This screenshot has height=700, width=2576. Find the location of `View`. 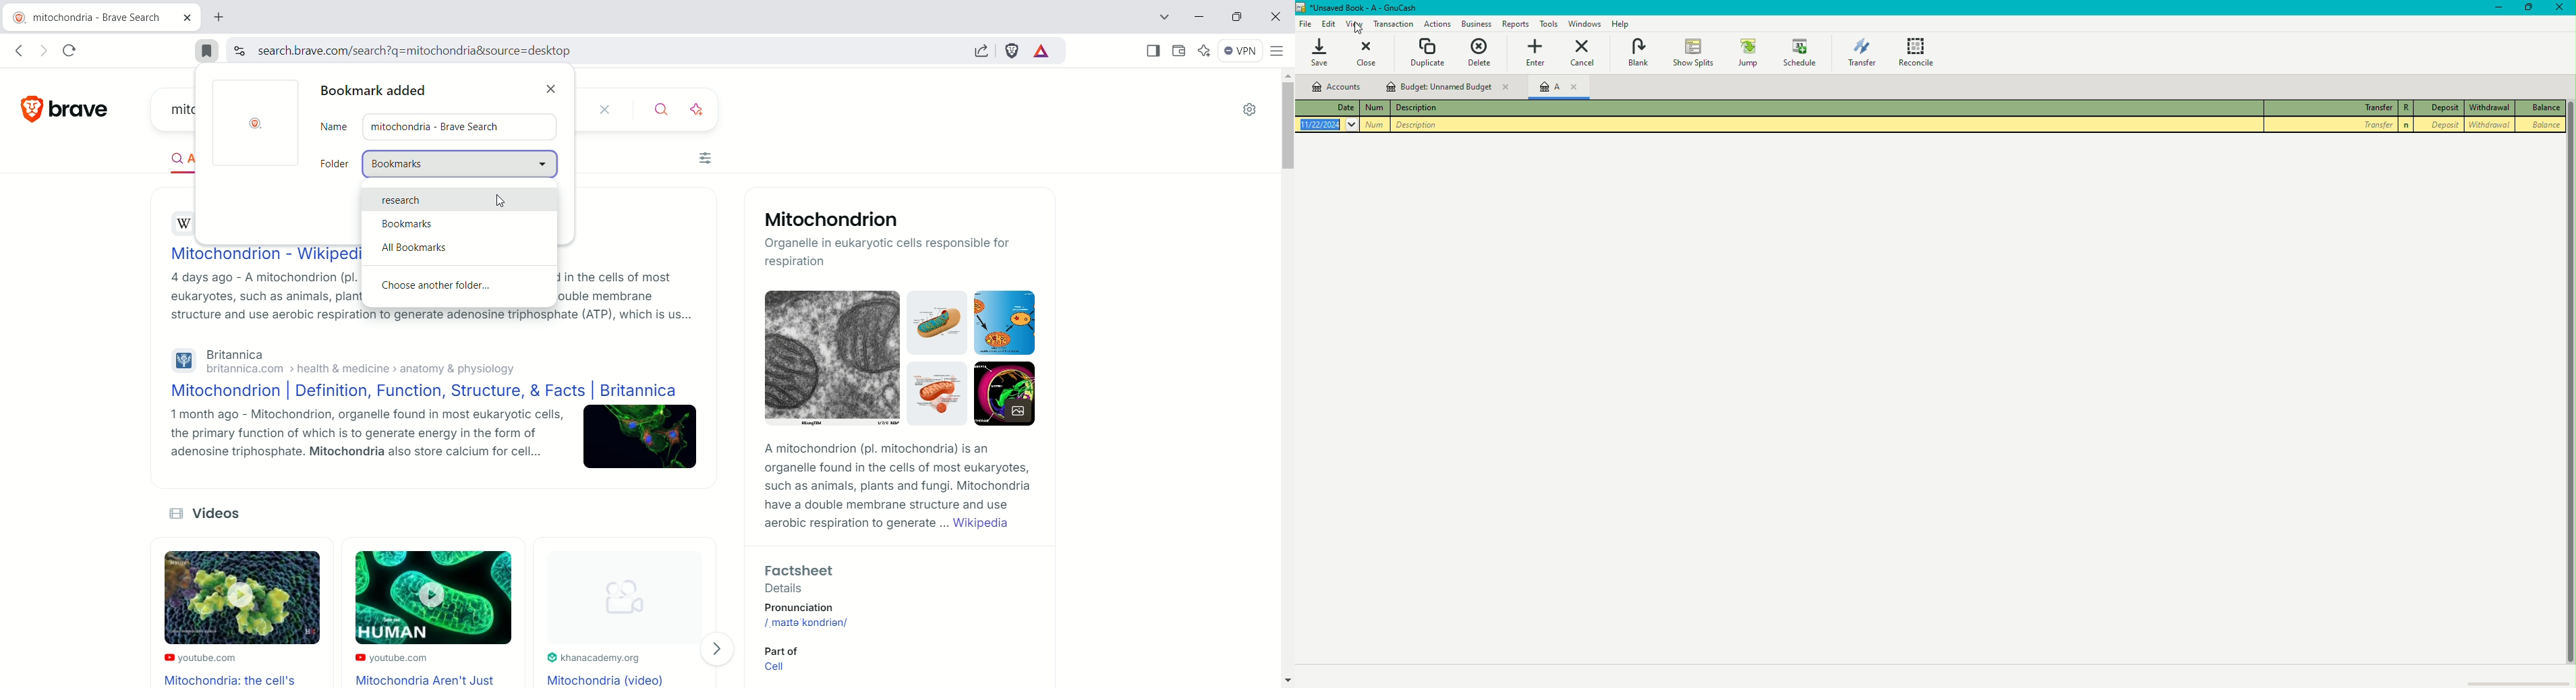

View is located at coordinates (1352, 24).